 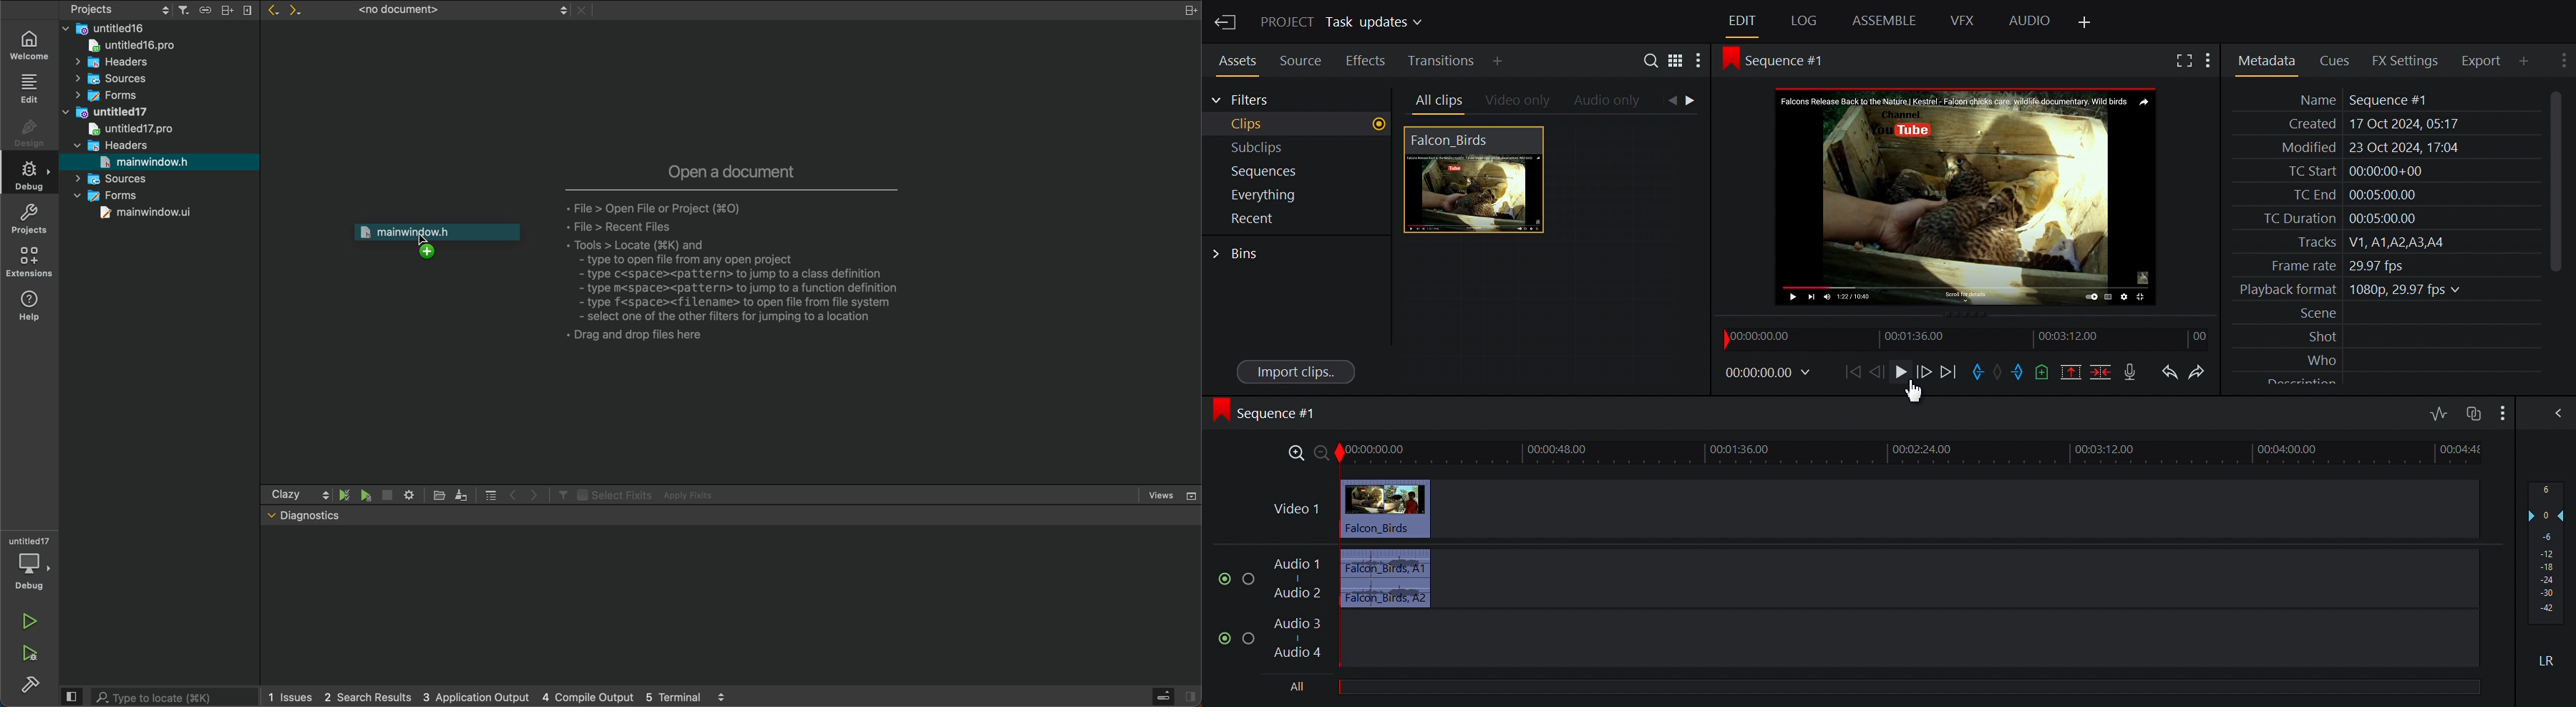 What do you see at coordinates (2555, 413) in the screenshot?
I see `Show/Hide the full audio mix` at bounding box center [2555, 413].